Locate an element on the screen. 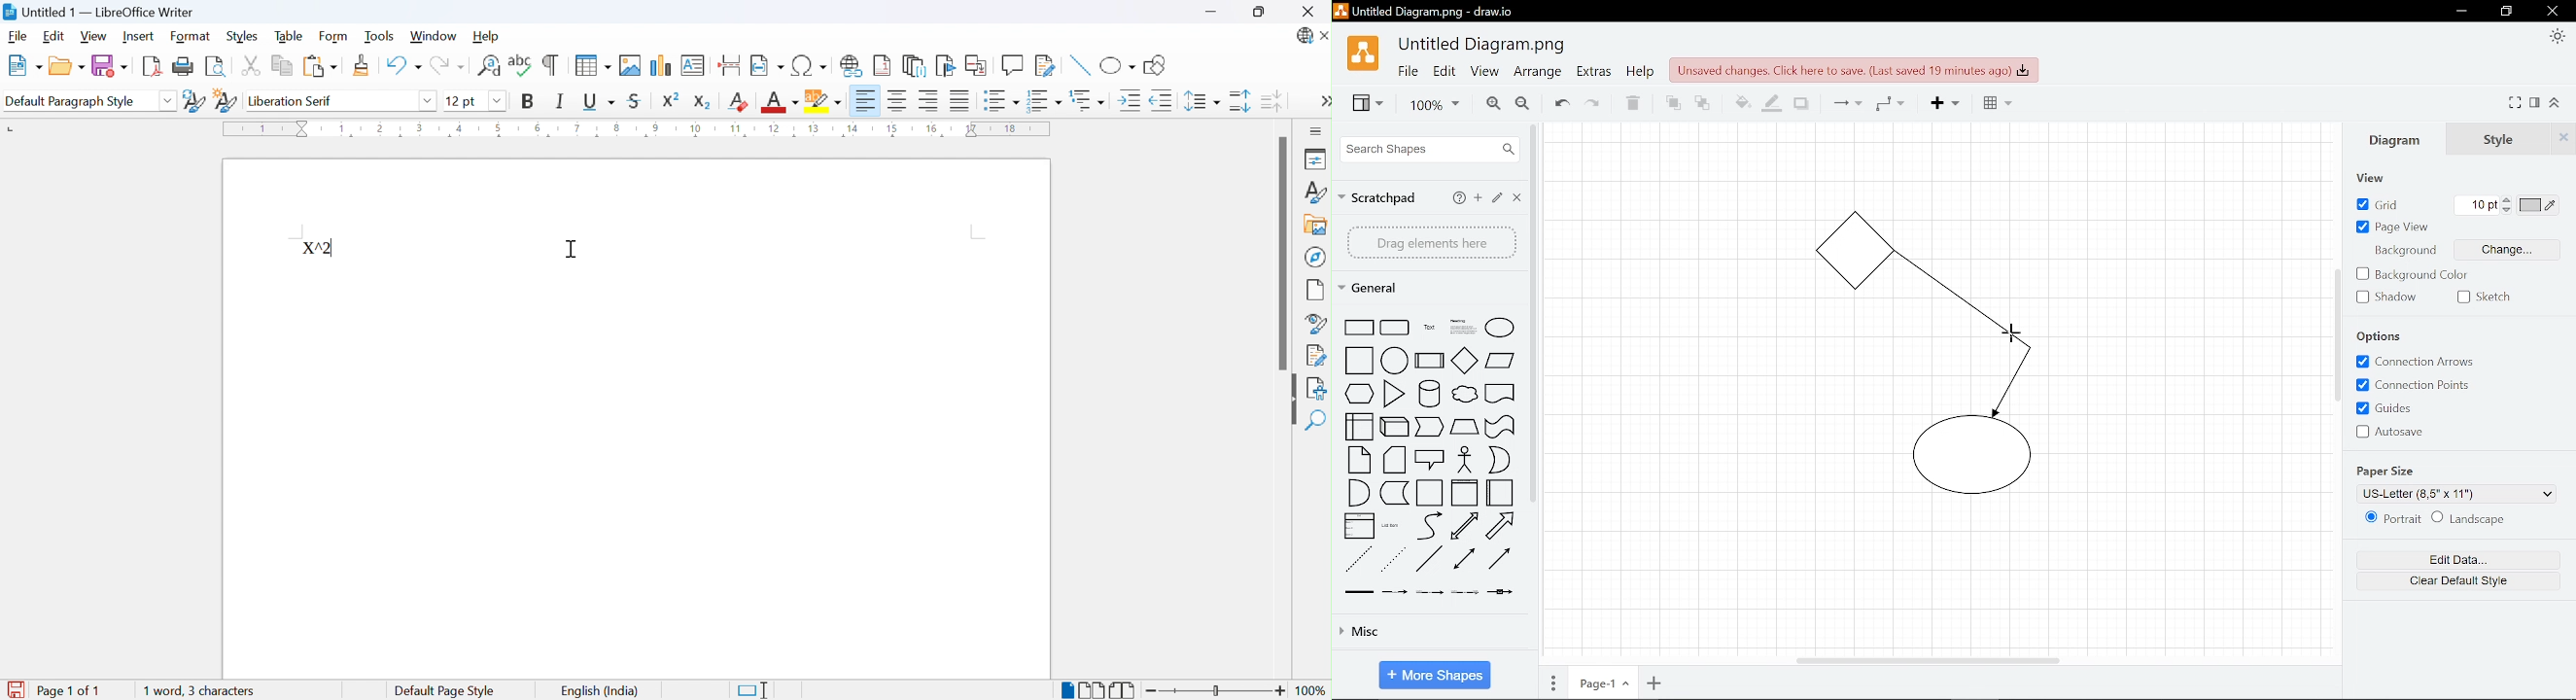 Image resolution: width=2576 pixels, height=700 pixels. New style from selection is located at coordinates (226, 100).